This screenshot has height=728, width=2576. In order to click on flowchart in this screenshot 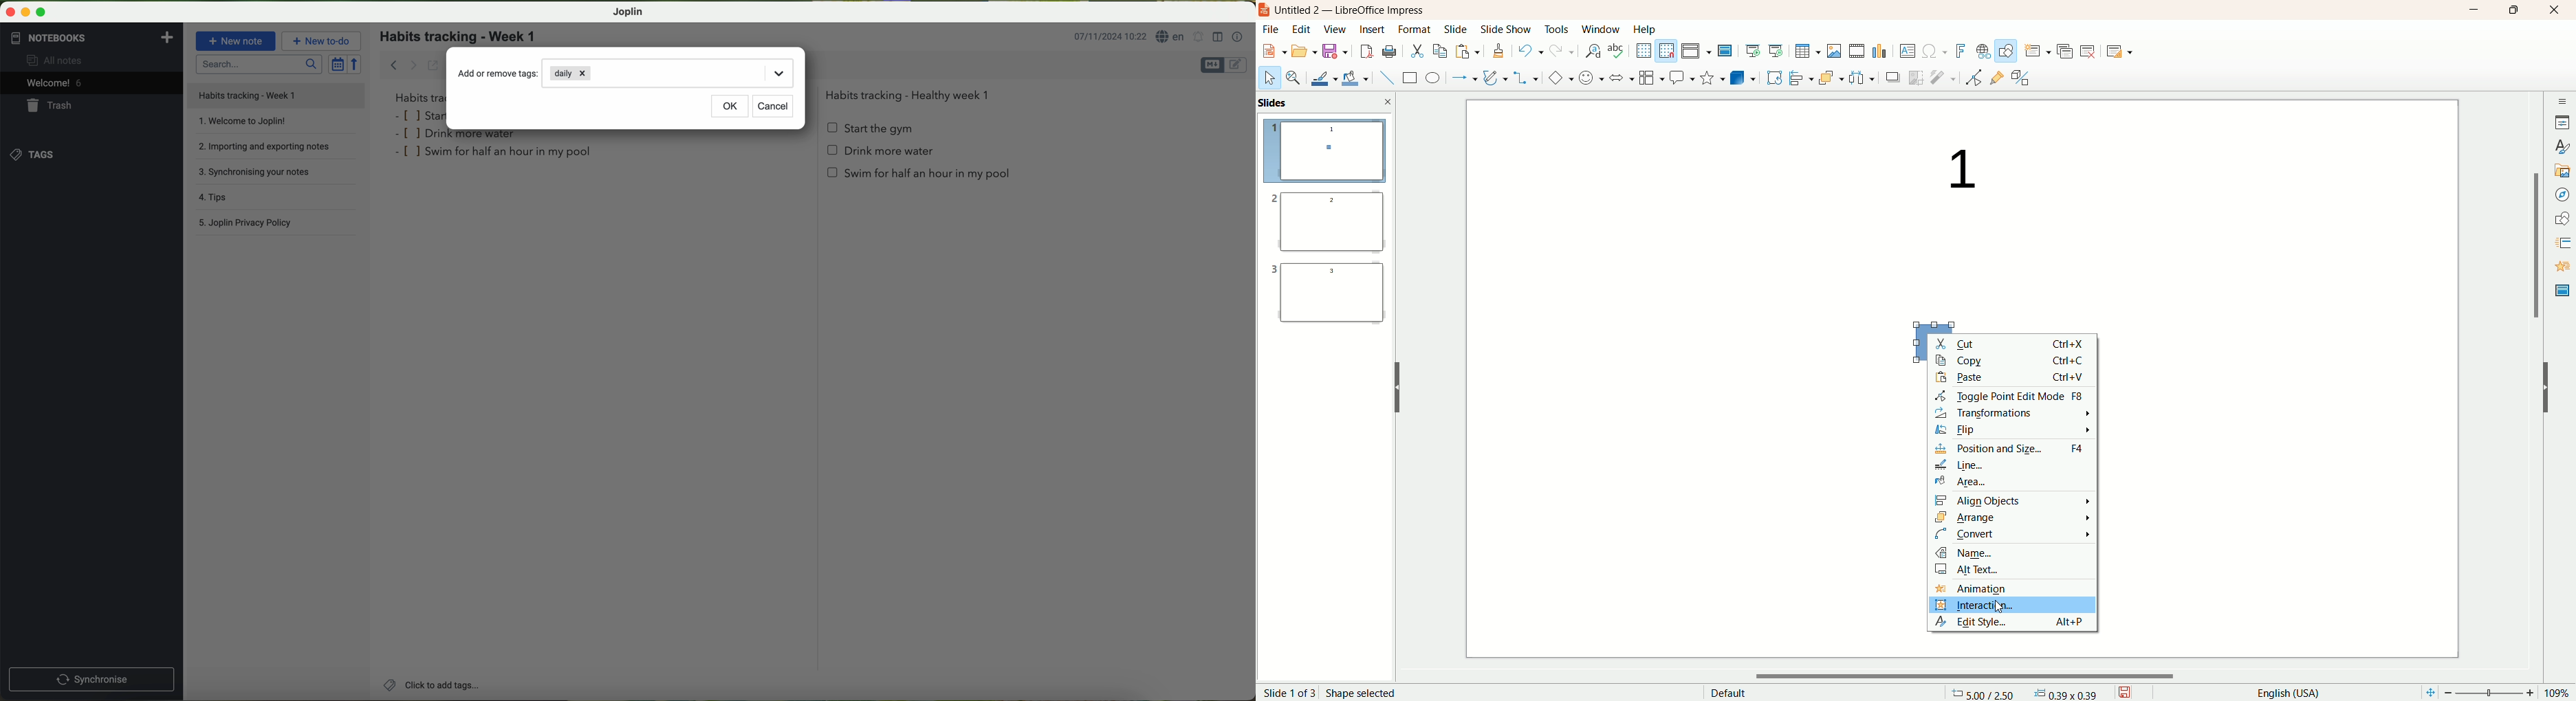, I will do `click(1649, 78)`.